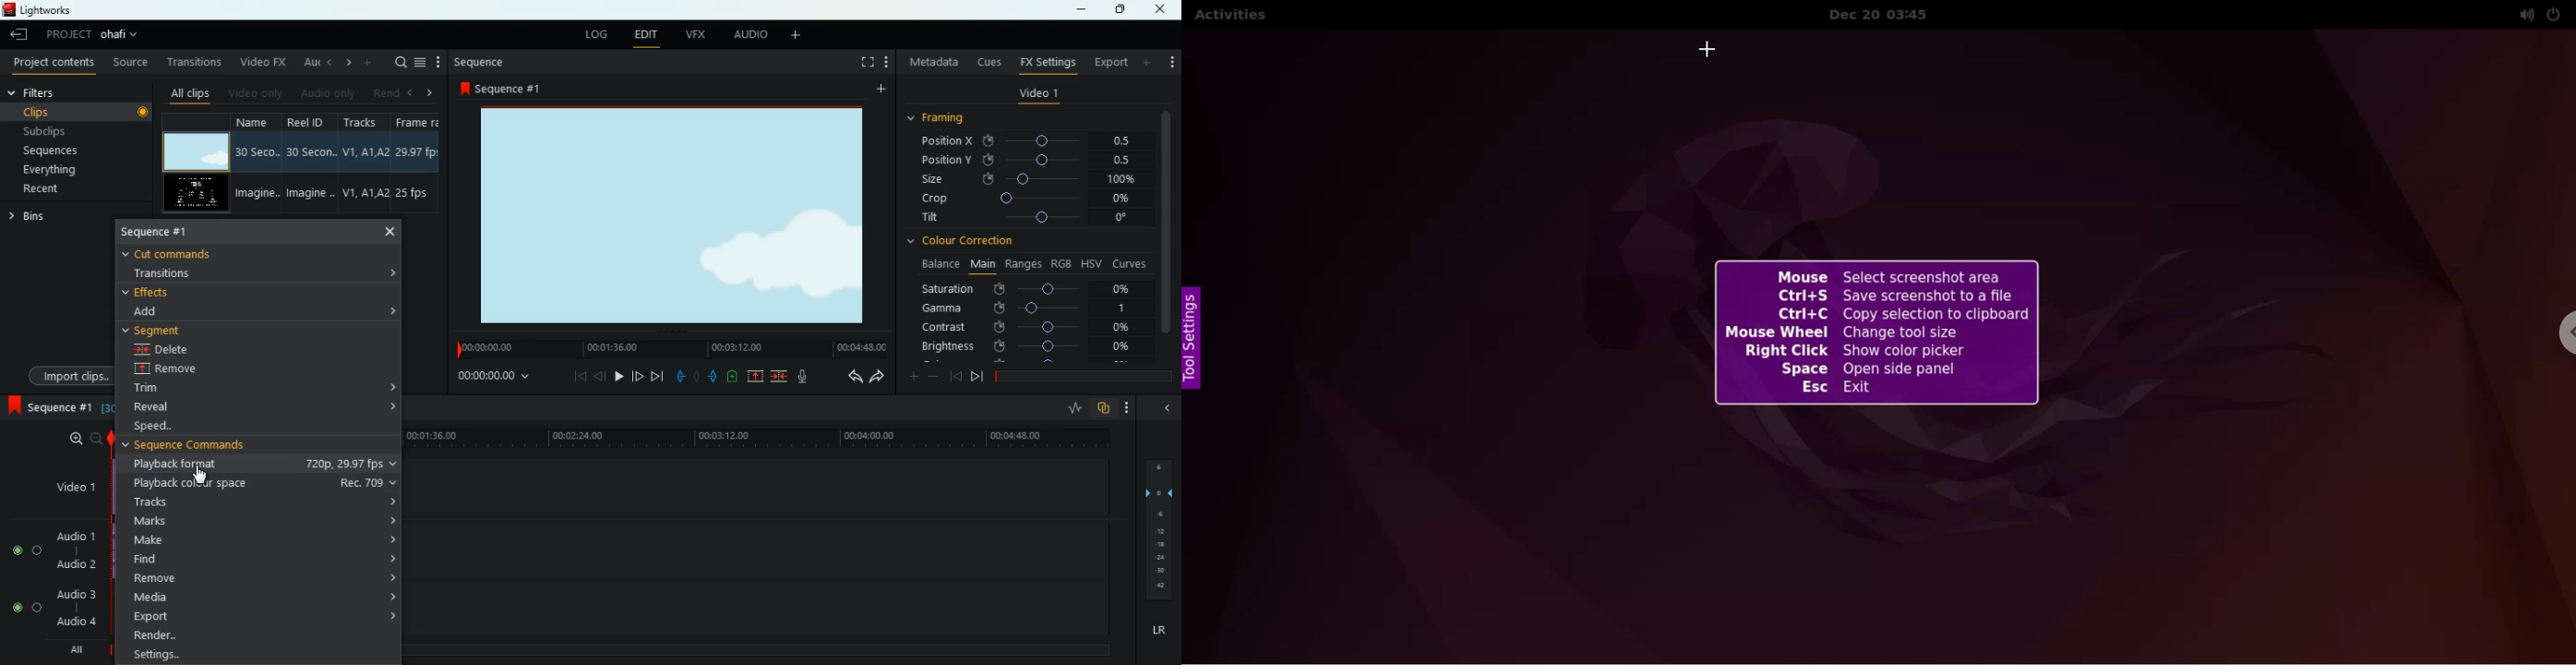  I want to click on find, so click(264, 559).